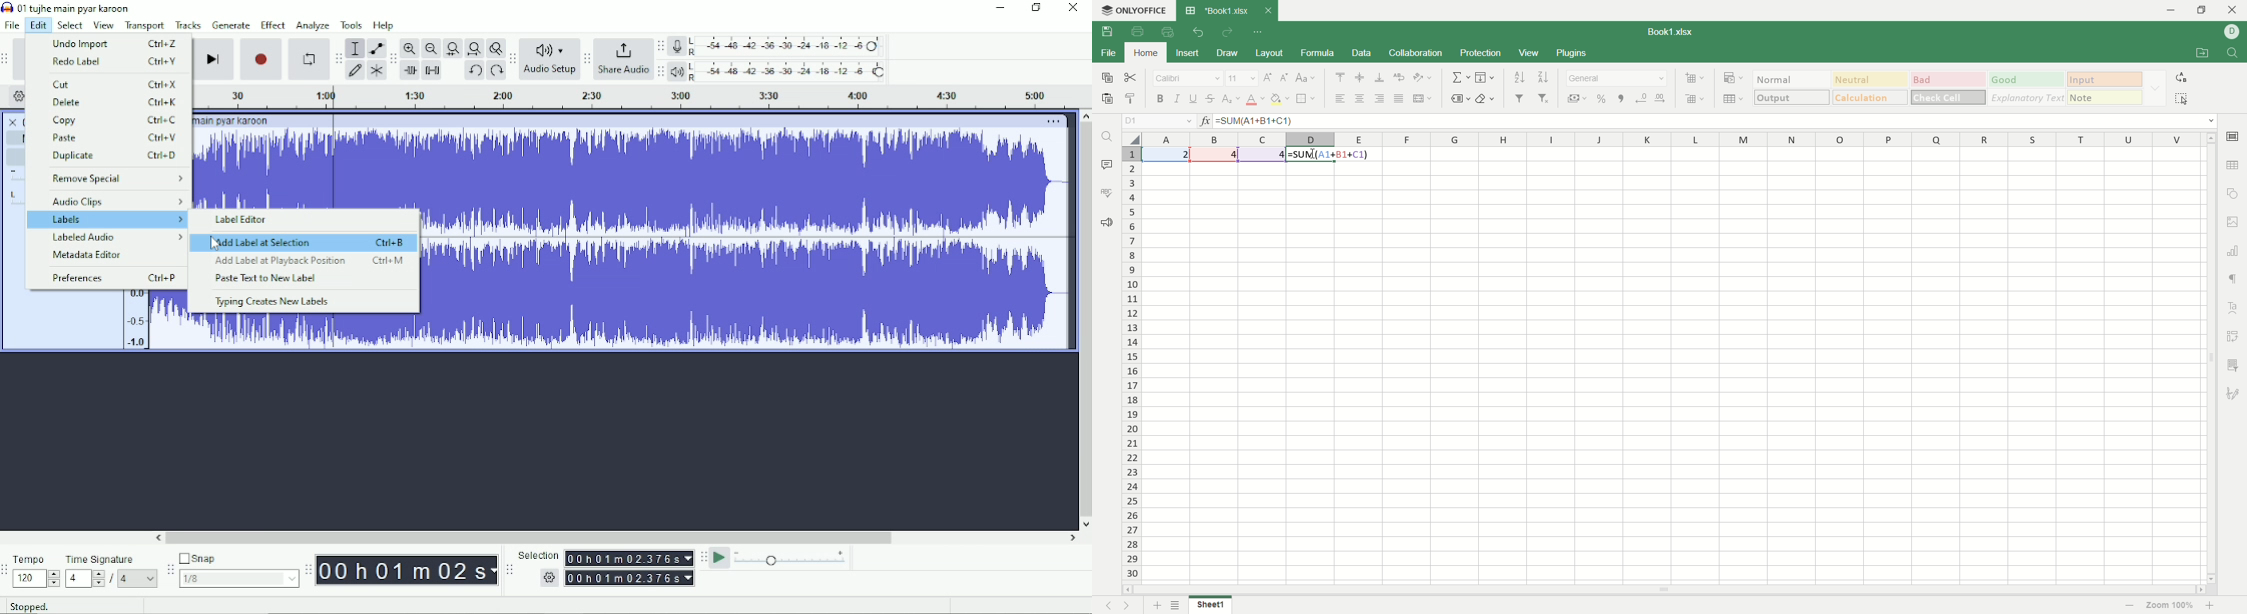 The image size is (2268, 616). Describe the element at coordinates (1227, 34) in the screenshot. I see `redo` at that location.